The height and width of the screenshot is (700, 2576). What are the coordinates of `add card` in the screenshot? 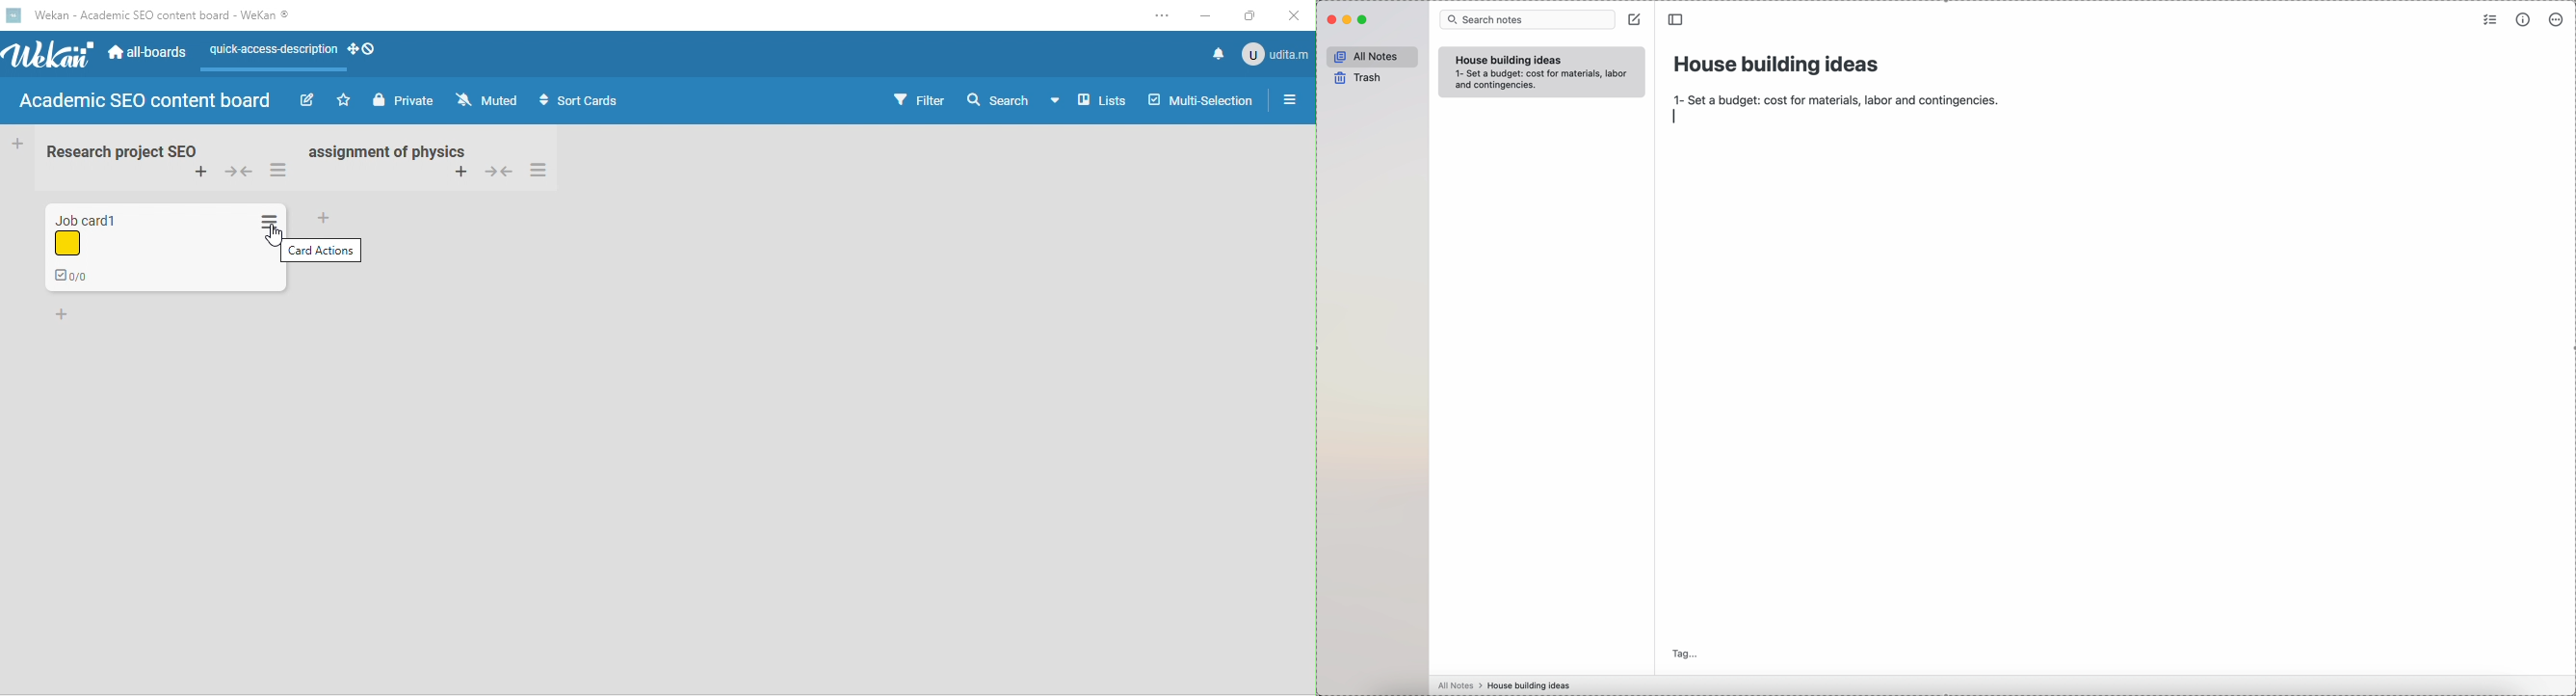 It's located at (64, 313).